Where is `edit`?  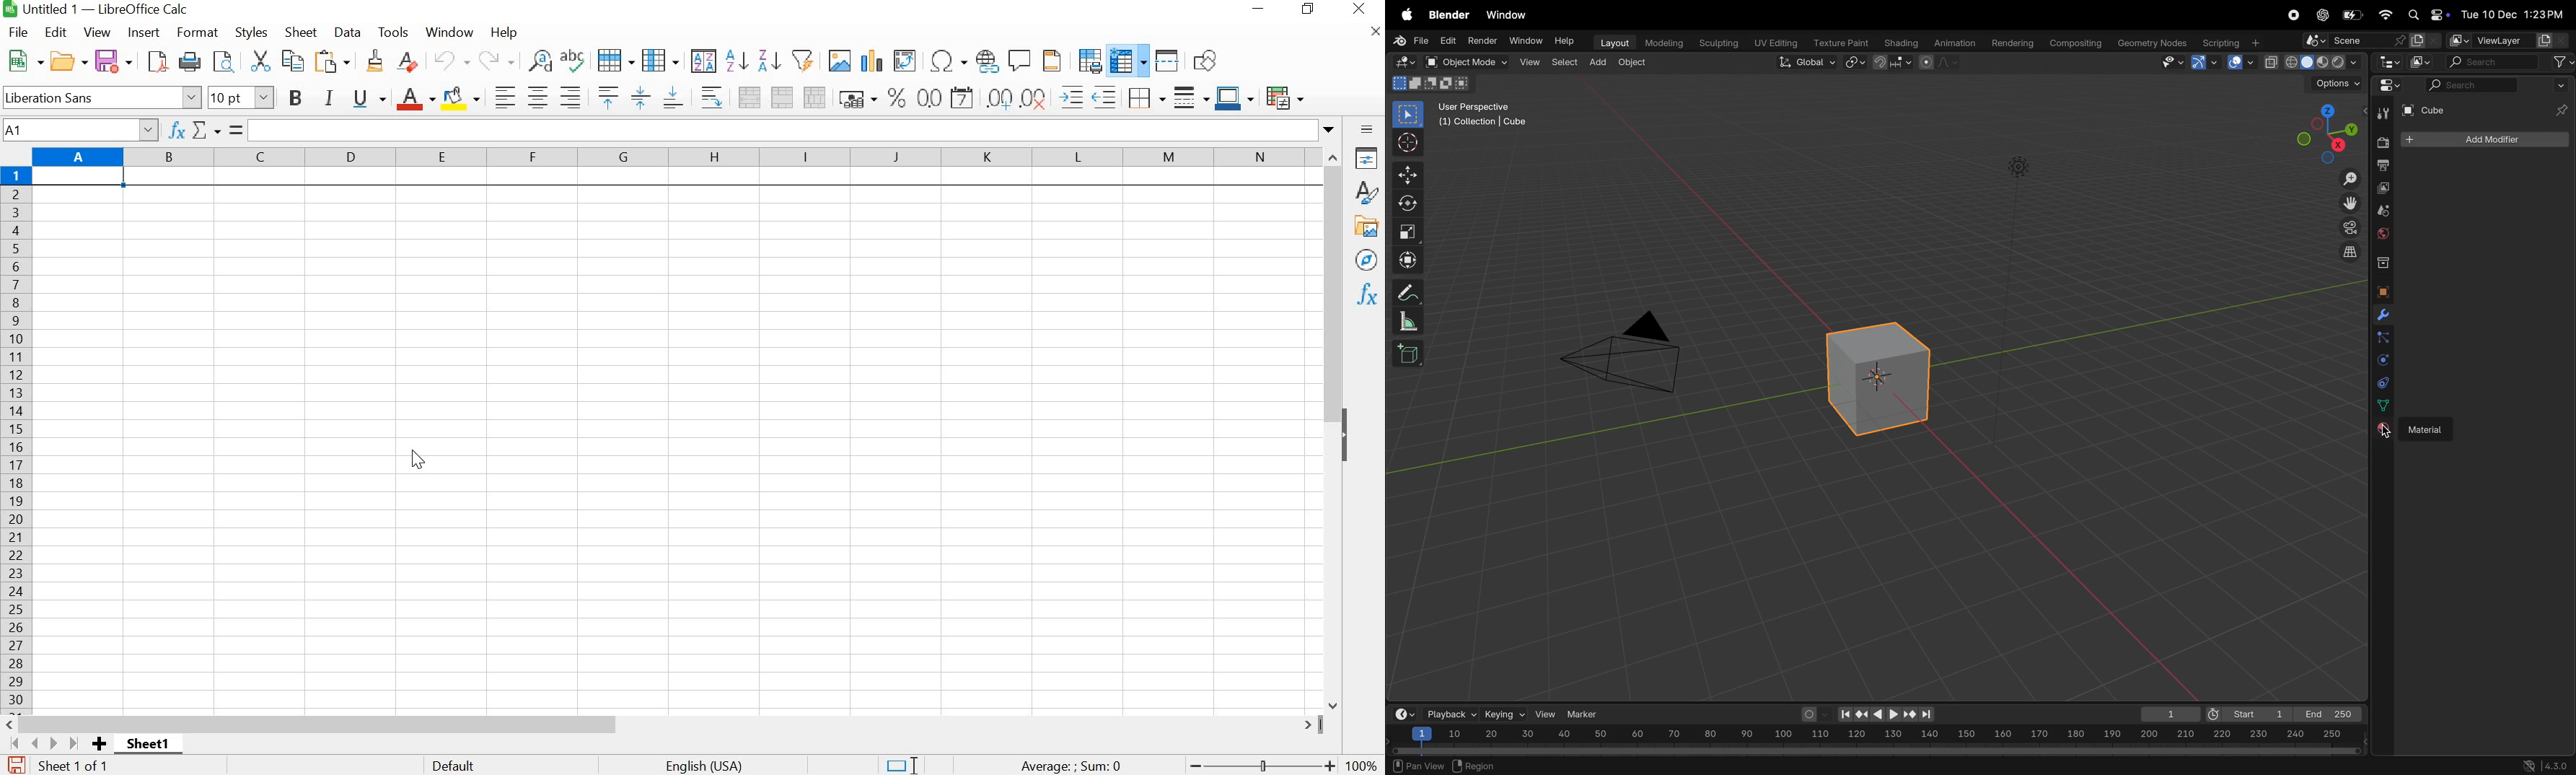 edit is located at coordinates (1445, 41).